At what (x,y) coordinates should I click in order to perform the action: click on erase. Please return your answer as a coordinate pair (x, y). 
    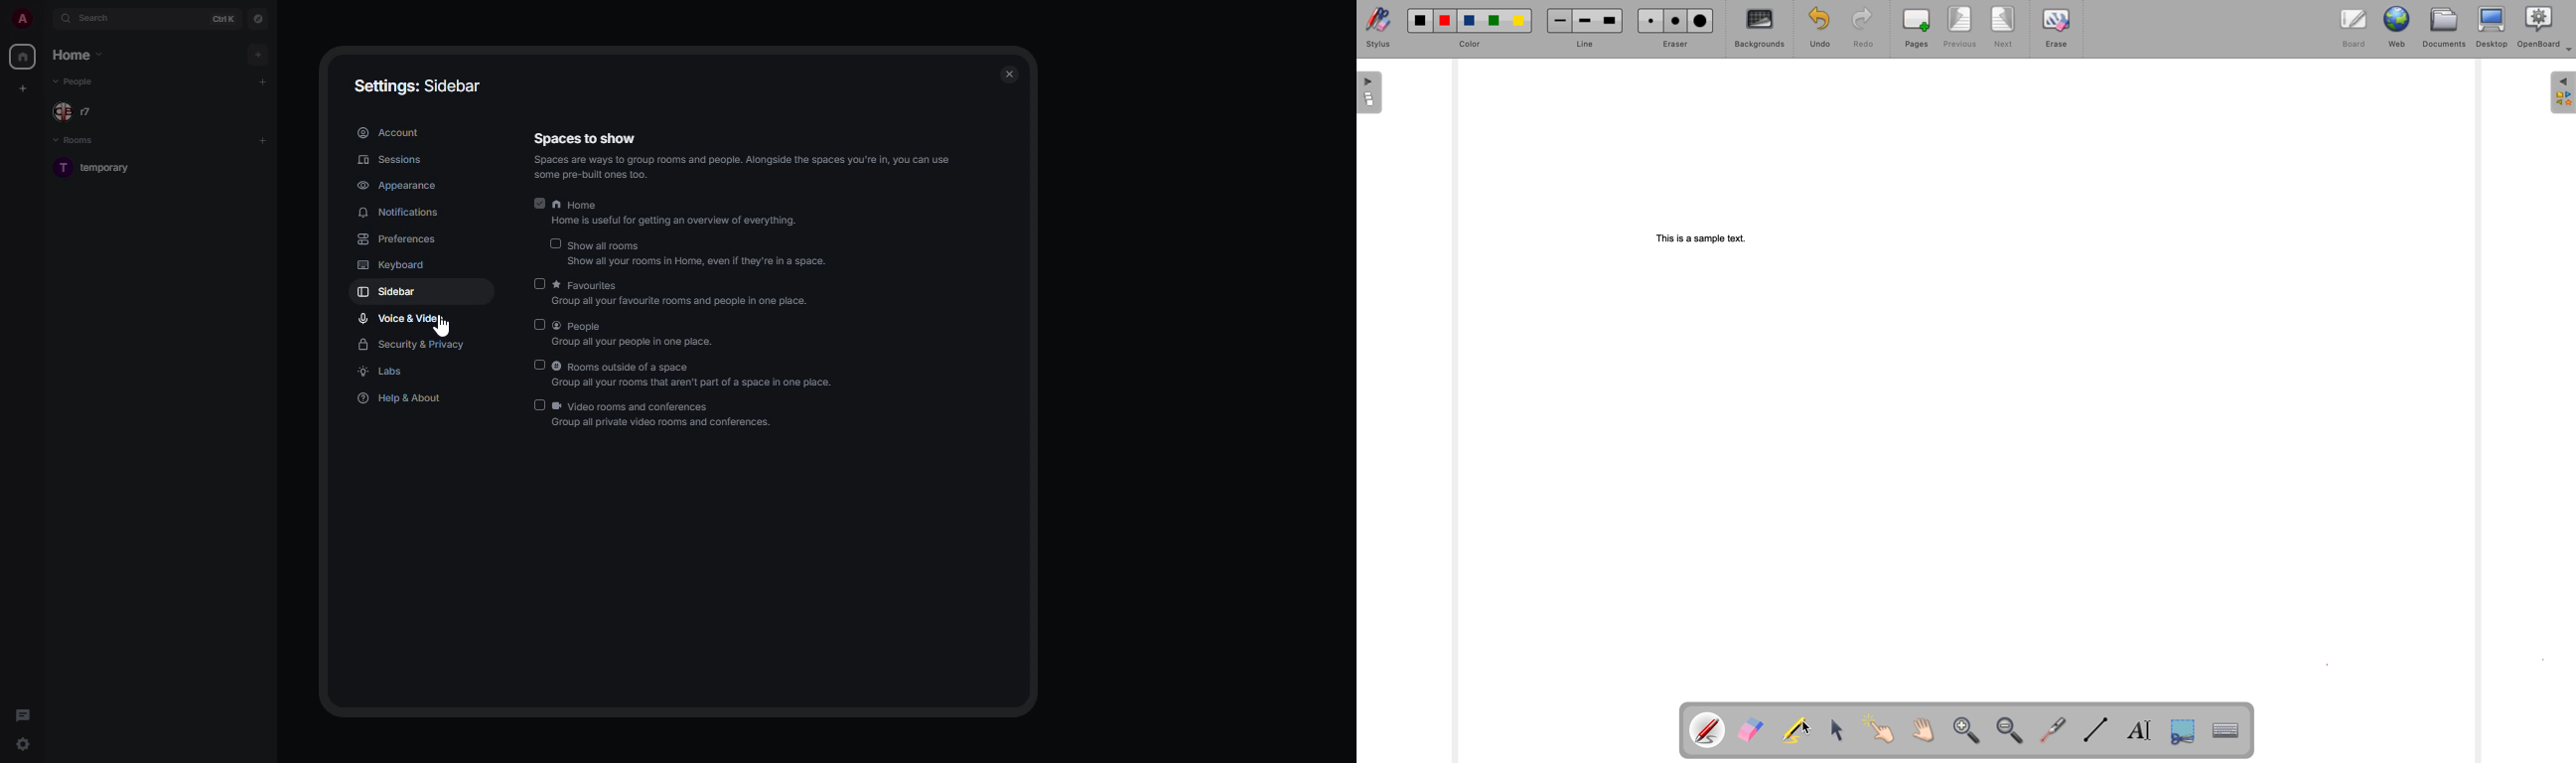
    Looking at the image, I should click on (2057, 29).